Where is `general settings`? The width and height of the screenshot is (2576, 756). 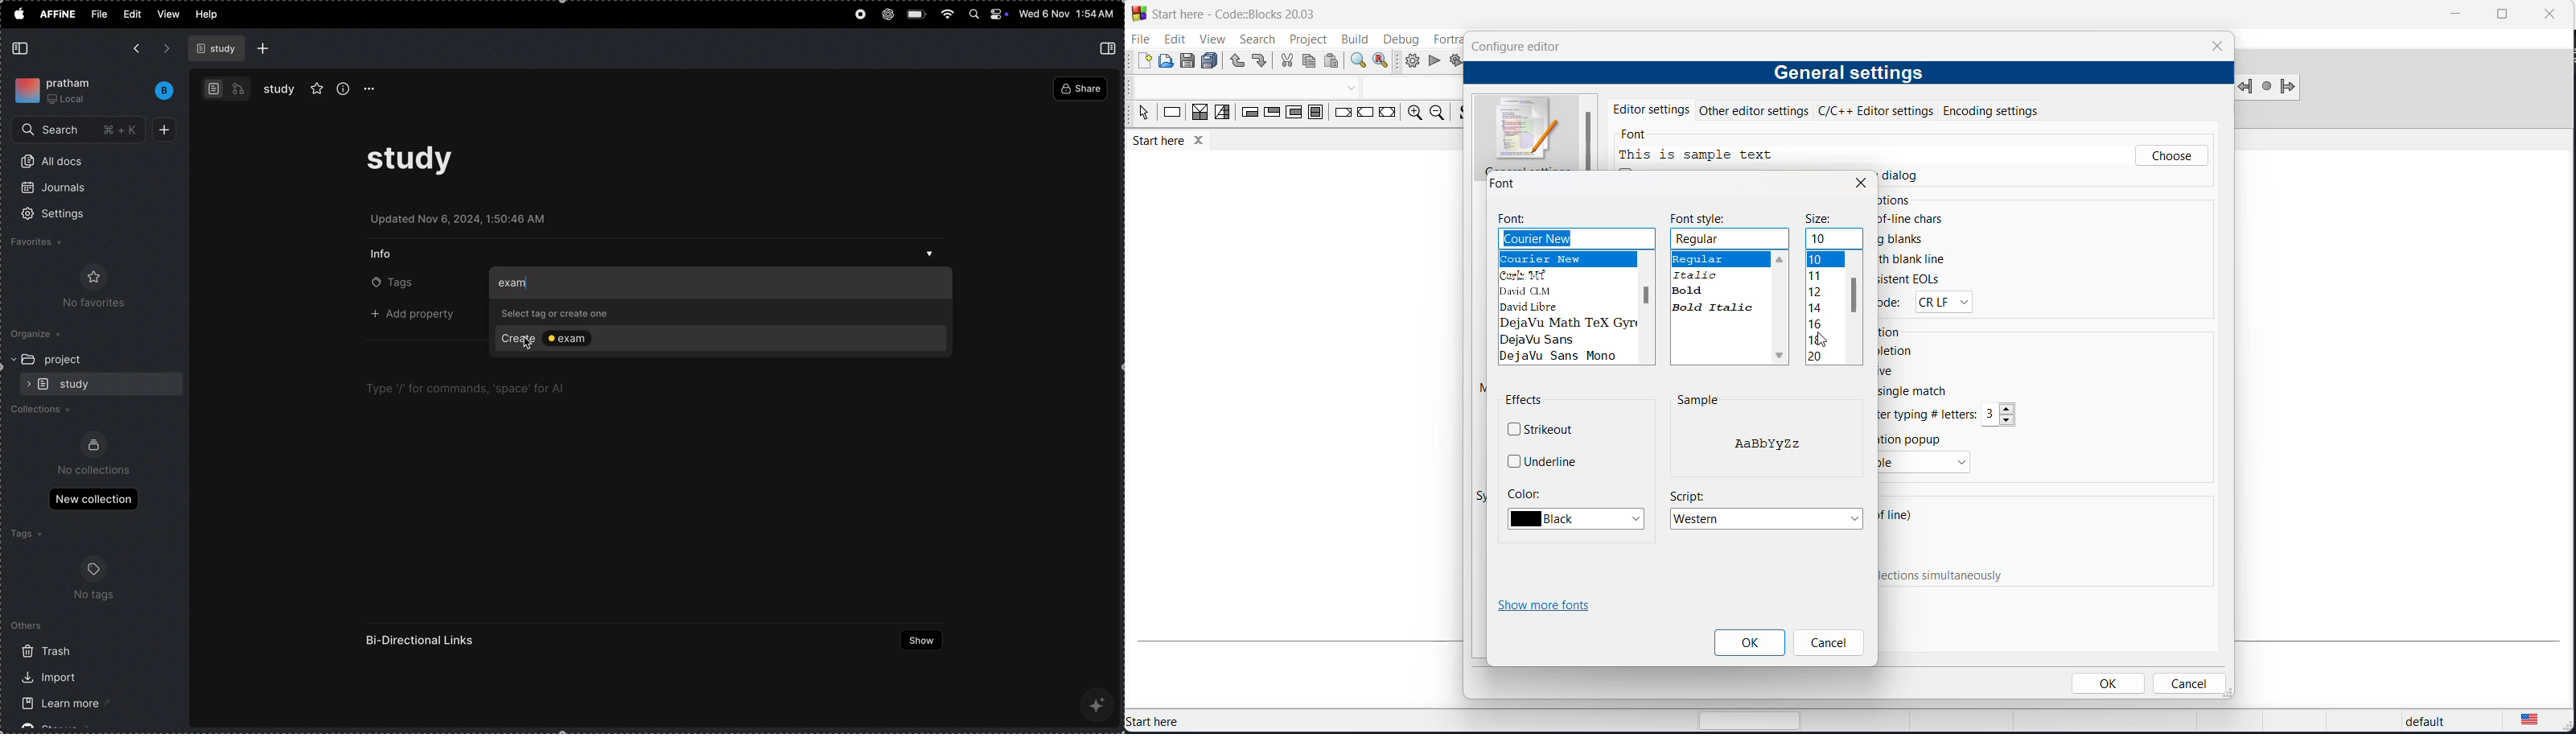
general settings is located at coordinates (1847, 74).